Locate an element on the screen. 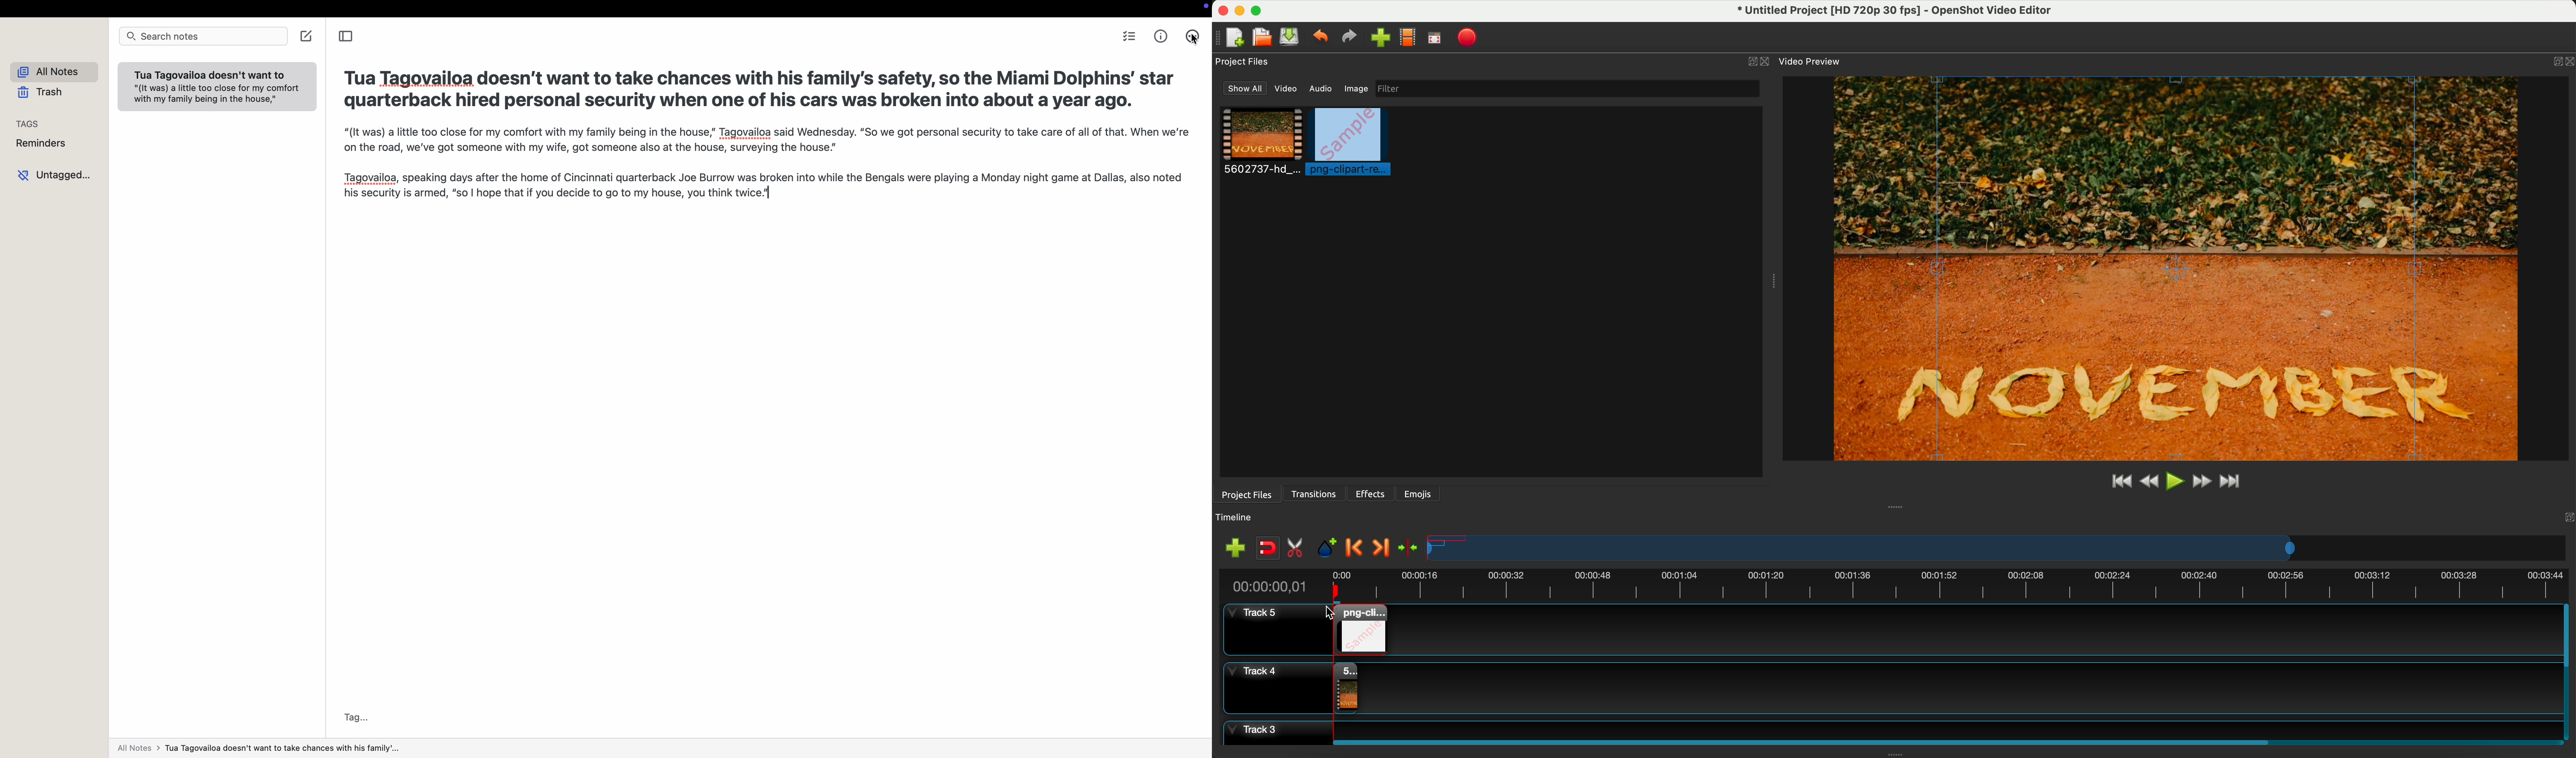  “(It was) a little too close for my comfort with my family being in the house,” Tagovailoa said Wednesday. “So we got personal security to take care of all of that. When we're
on the road, we've got someone with my wife, got someone also at the house, surveying the house.”

Tagovailoa, speaking days after the home of Cincinnati quarterback Joe Burrow was broken into while the Bengals were playing a Monday night game at Dallas, also noted
his security is armed, “so | hope that if you decide to go to my house, you think twice] is located at coordinates (768, 178).